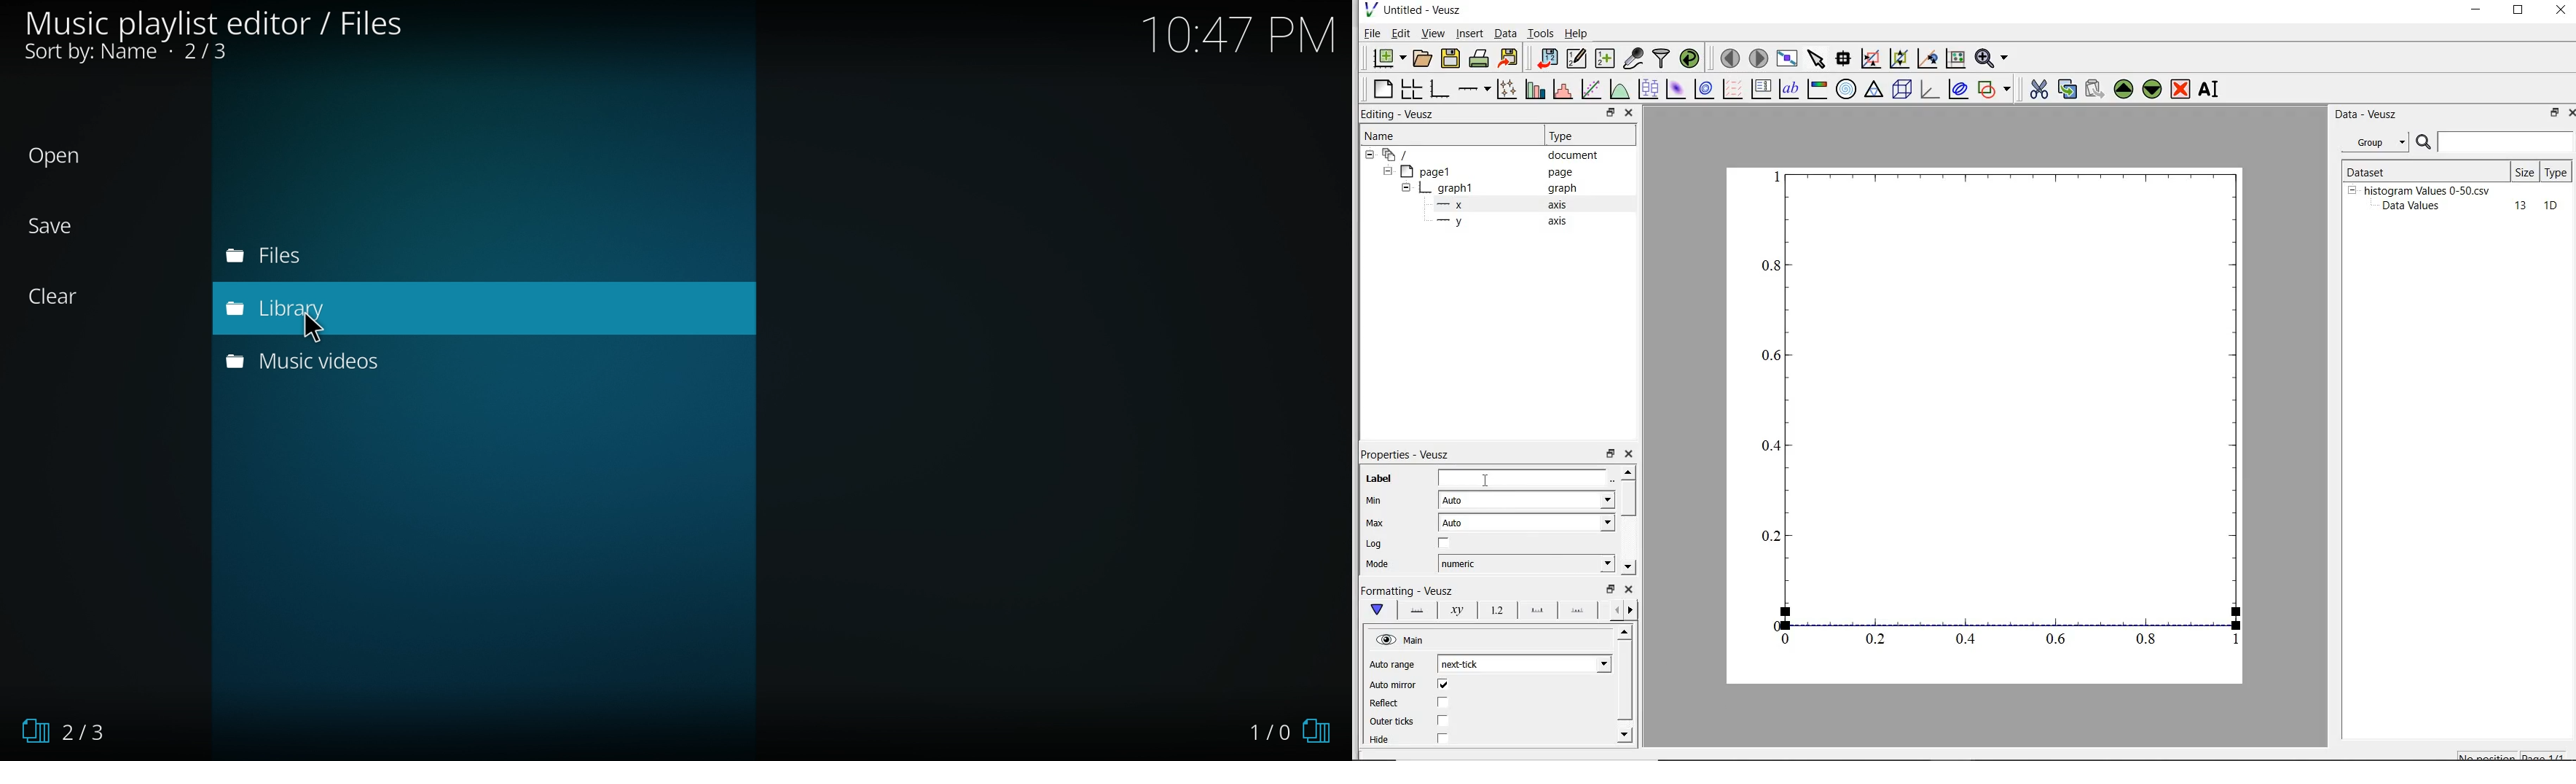  What do you see at coordinates (1992, 58) in the screenshot?
I see `zoom functions menu` at bounding box center [1992, 58].